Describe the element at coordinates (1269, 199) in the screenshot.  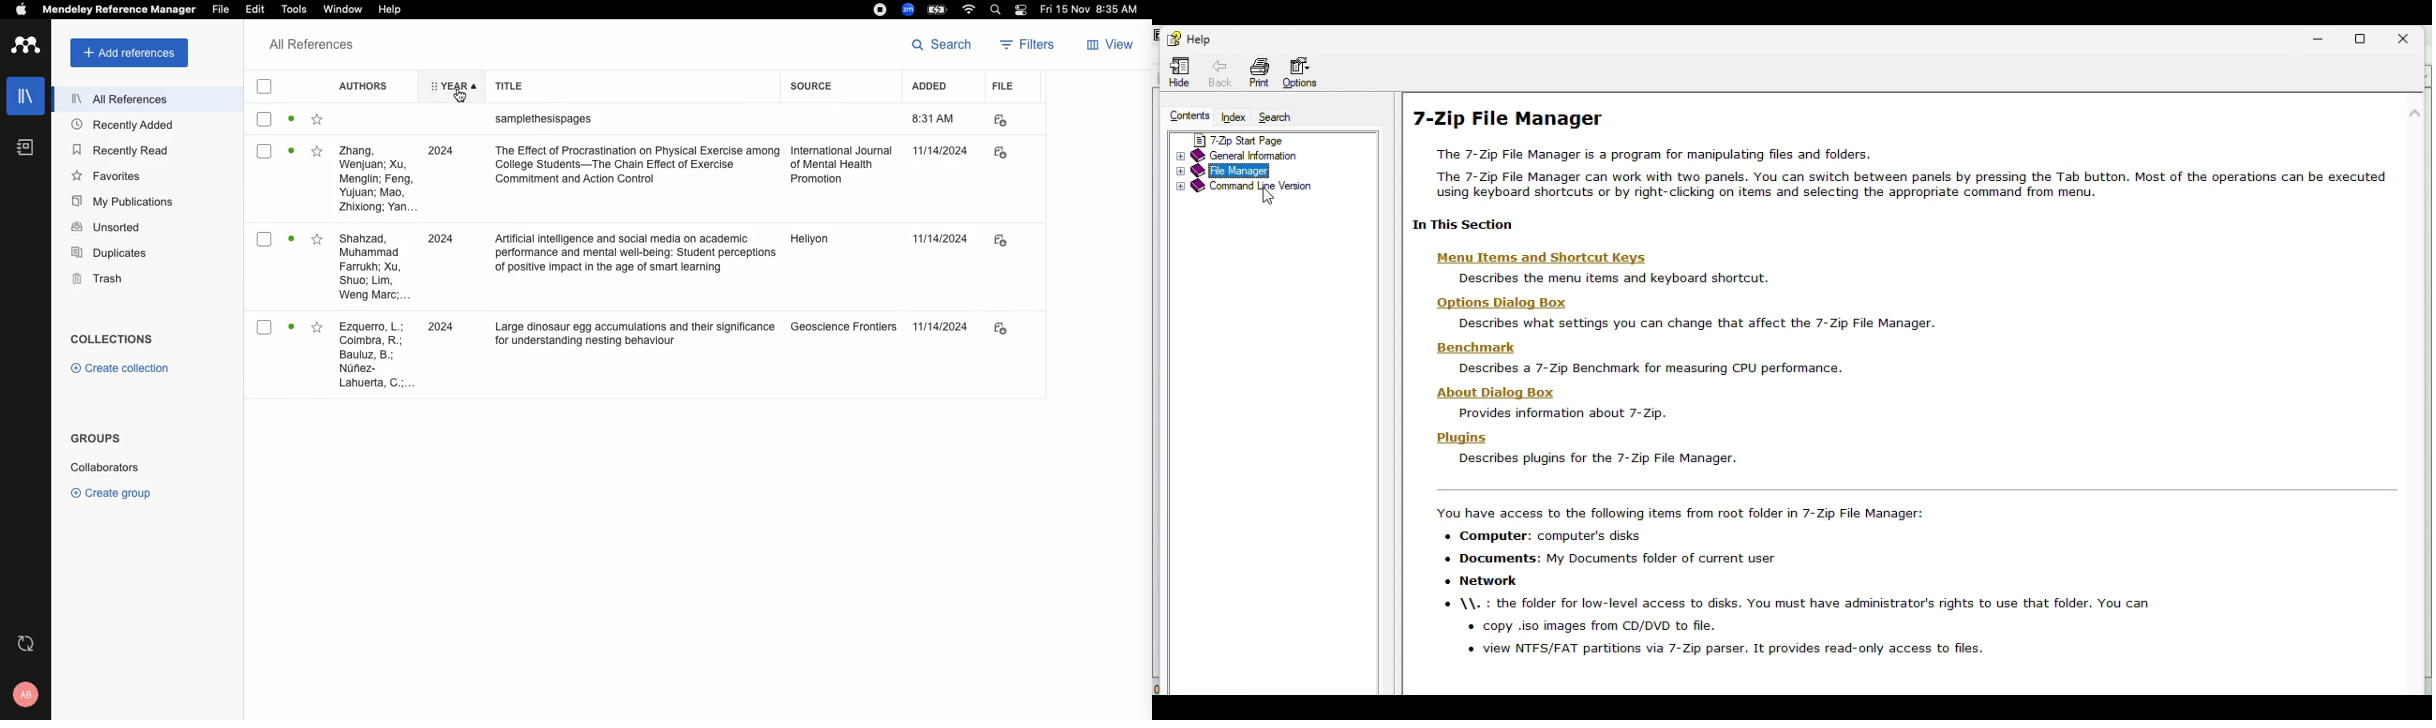
I see `Cursor` at that location.